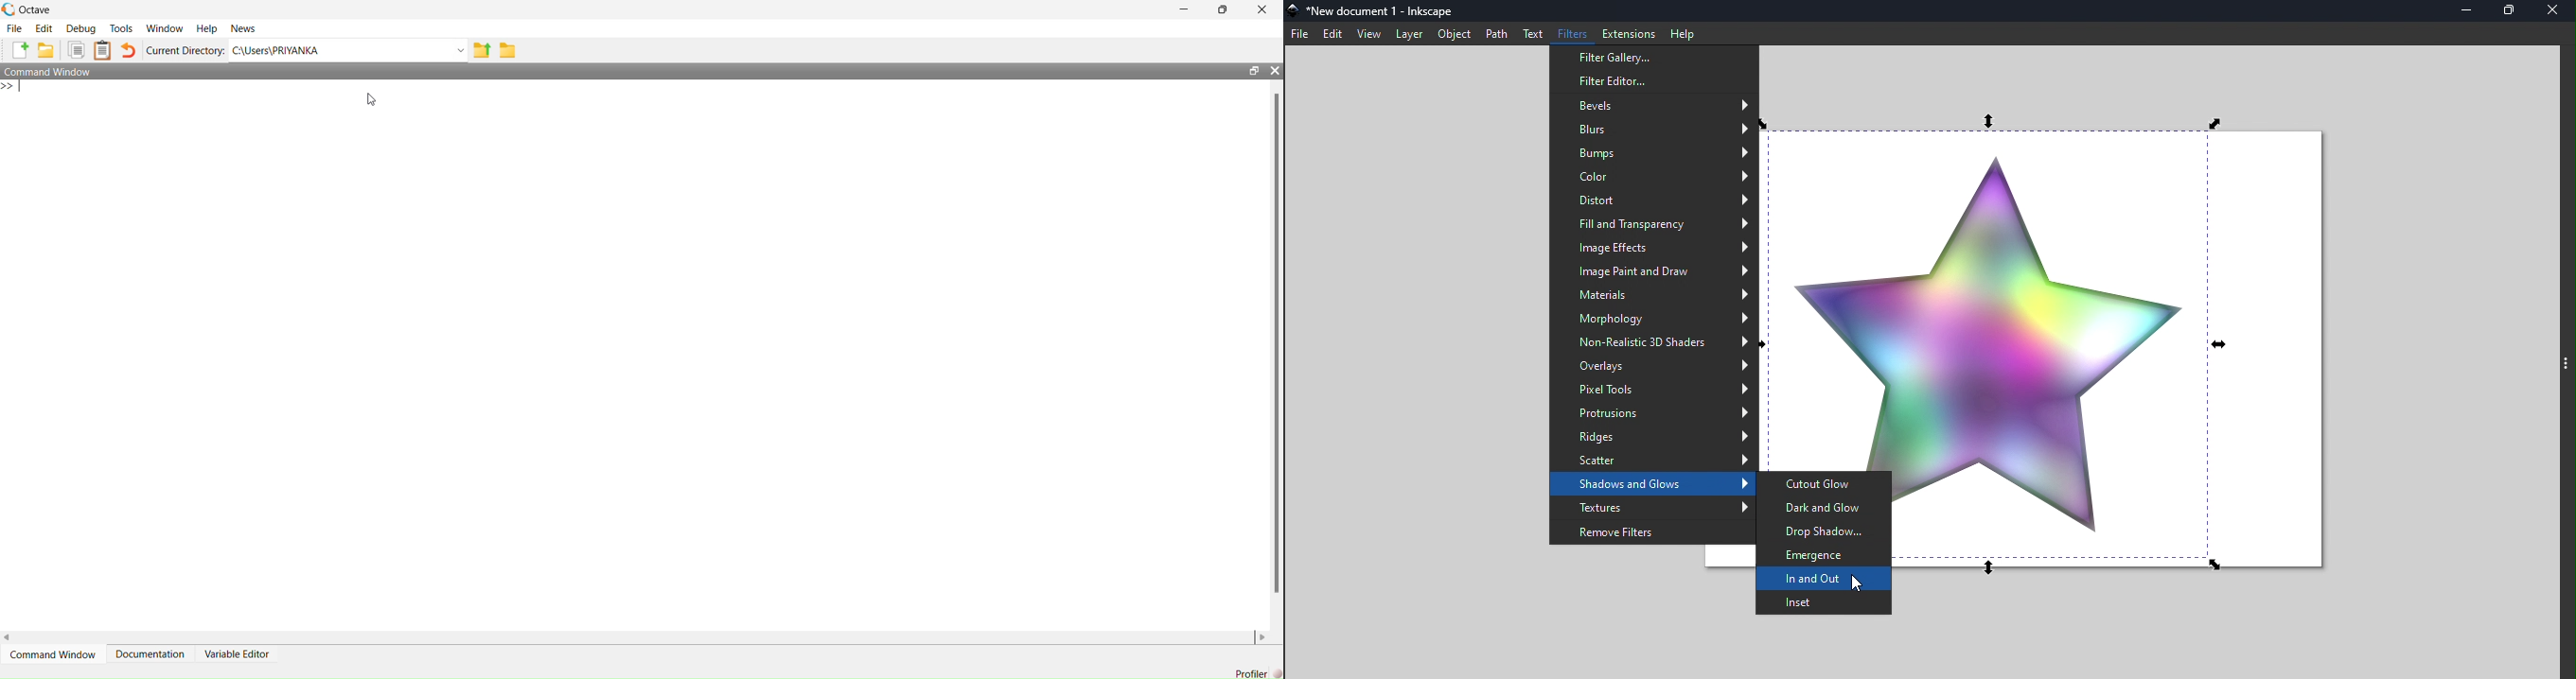 The width and height of the screenshot is (2576, 700). What do you see at coordinates (14, 27) in the screenshot?
I see `file` at bounding box center [14, 27].